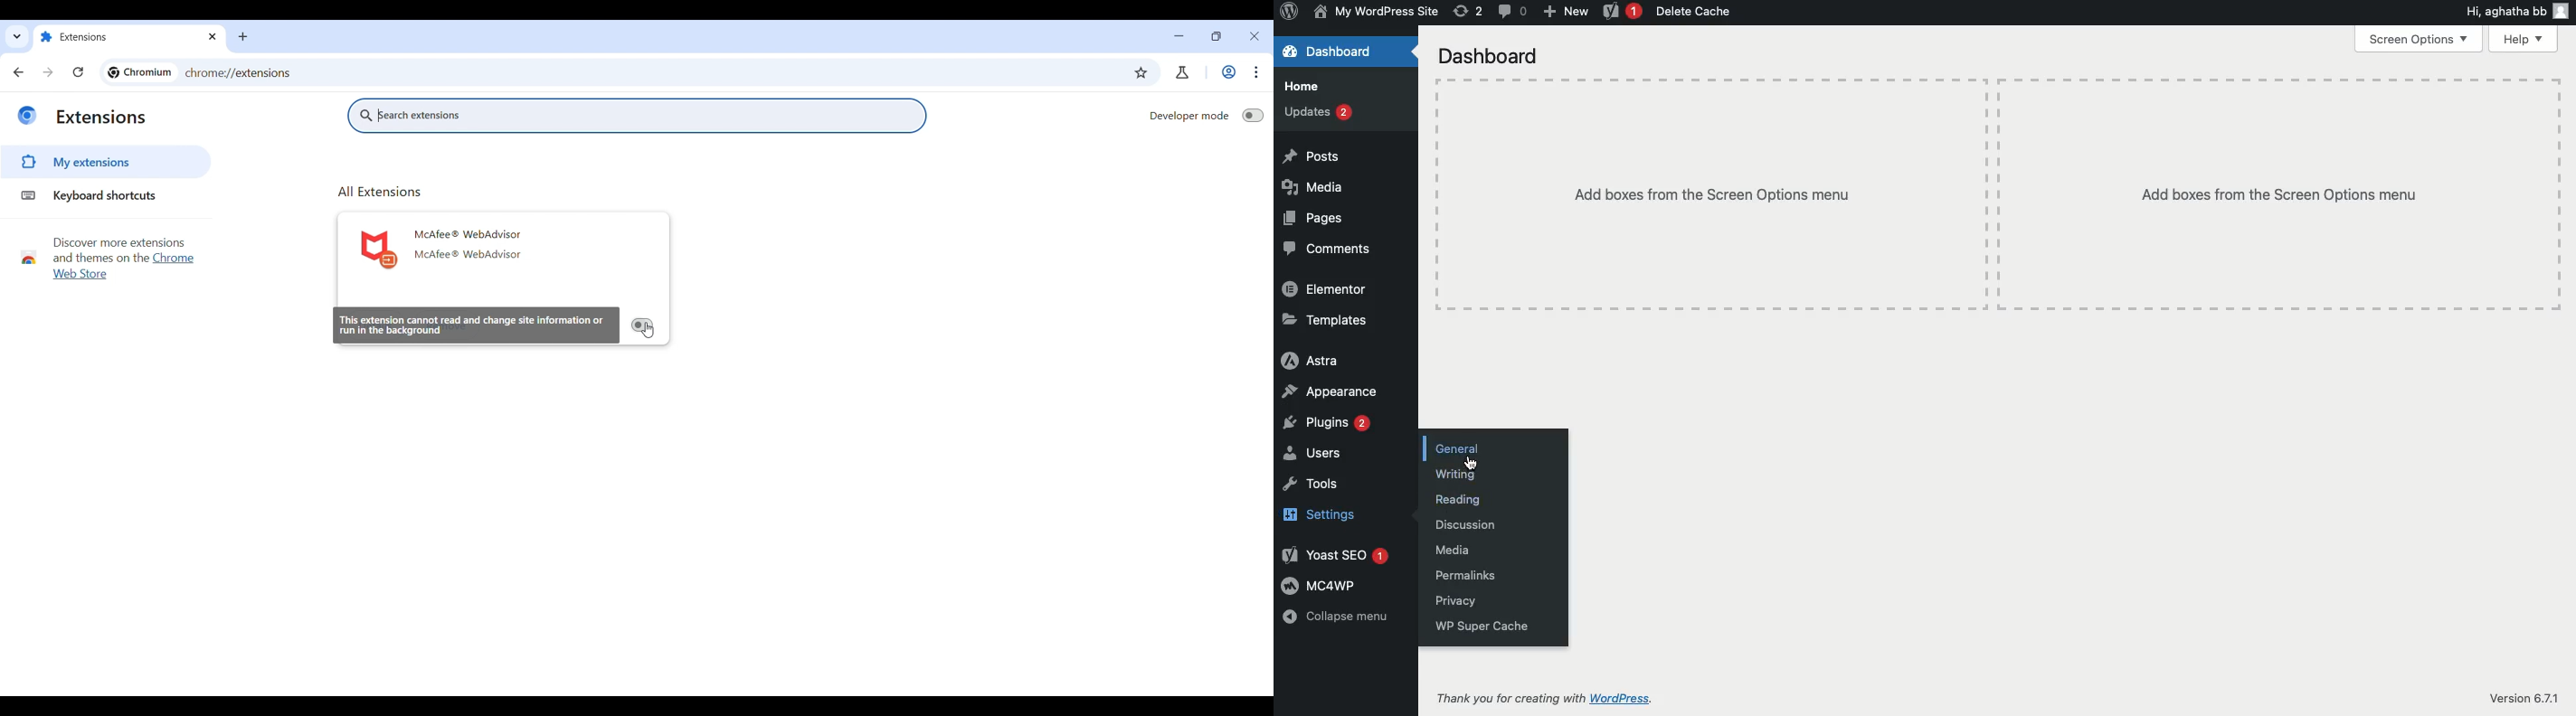 This screenshot has height=728, width=2576. Describe the element at coordinates (1257, 72) in the screenshot. I see `Customize and control Chromium highlighted` at that location.